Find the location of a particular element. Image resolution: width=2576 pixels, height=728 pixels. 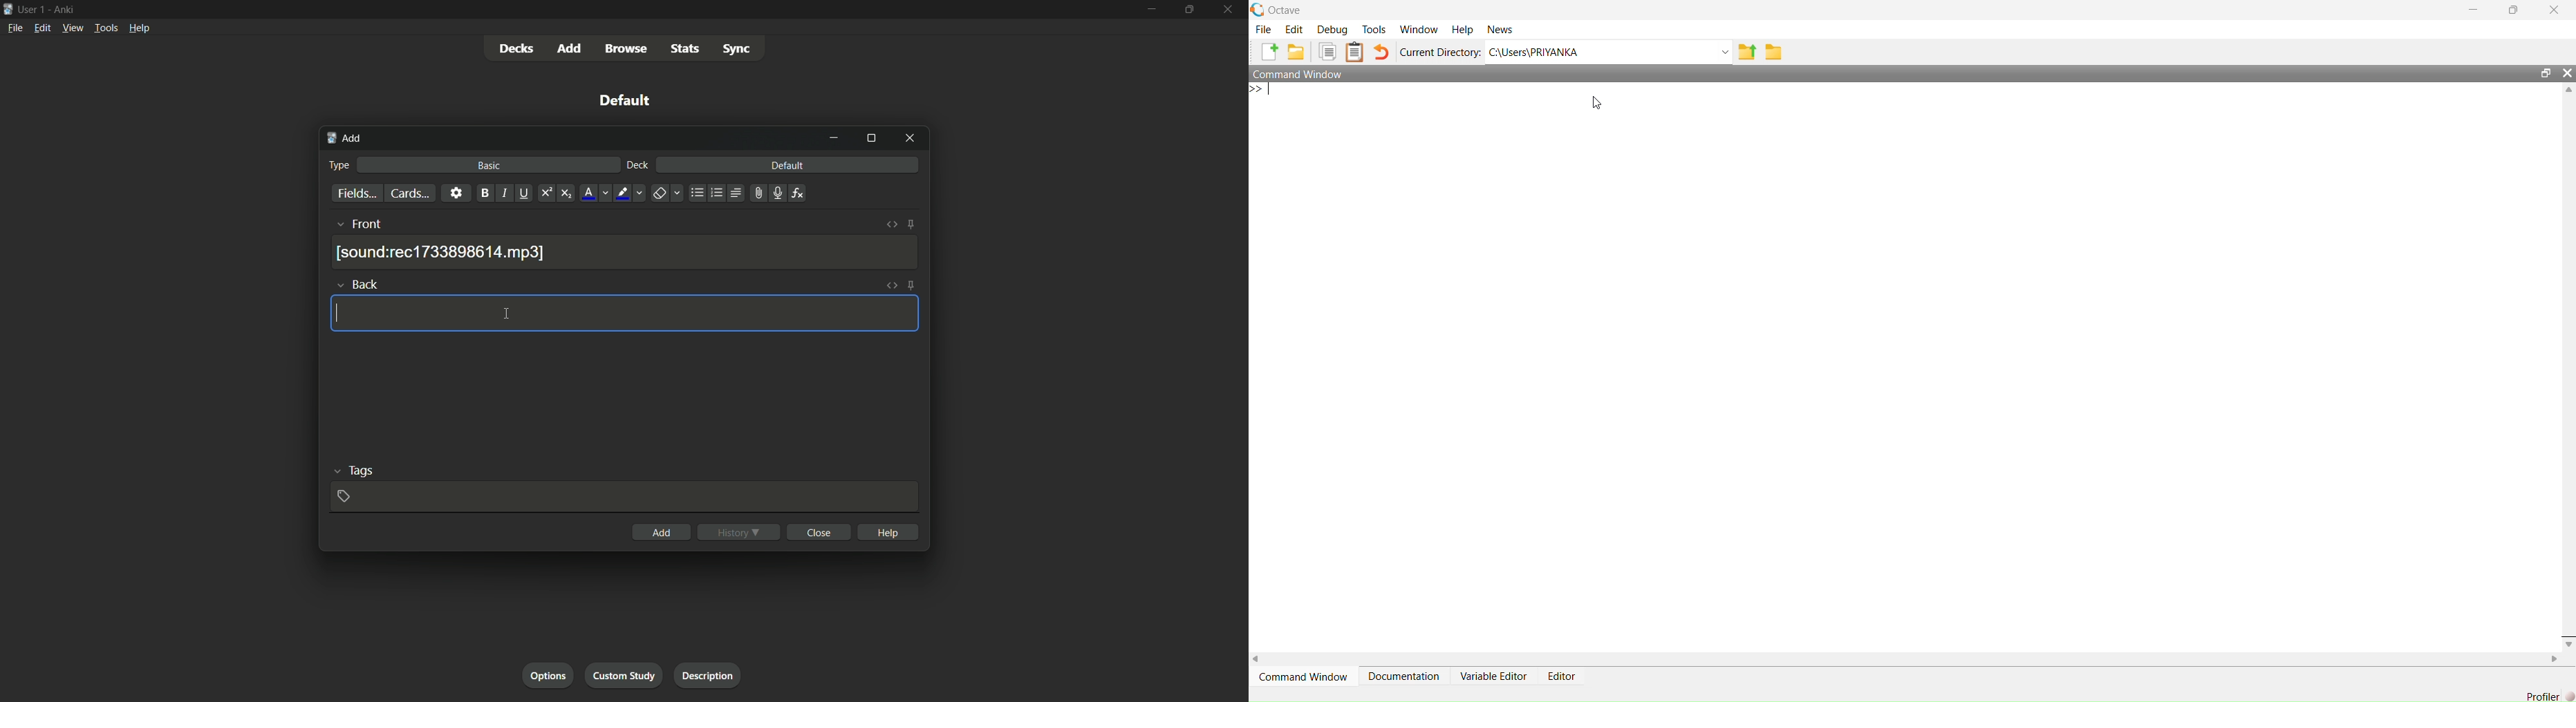

toggle sticky is located at coordinates (911, 285).